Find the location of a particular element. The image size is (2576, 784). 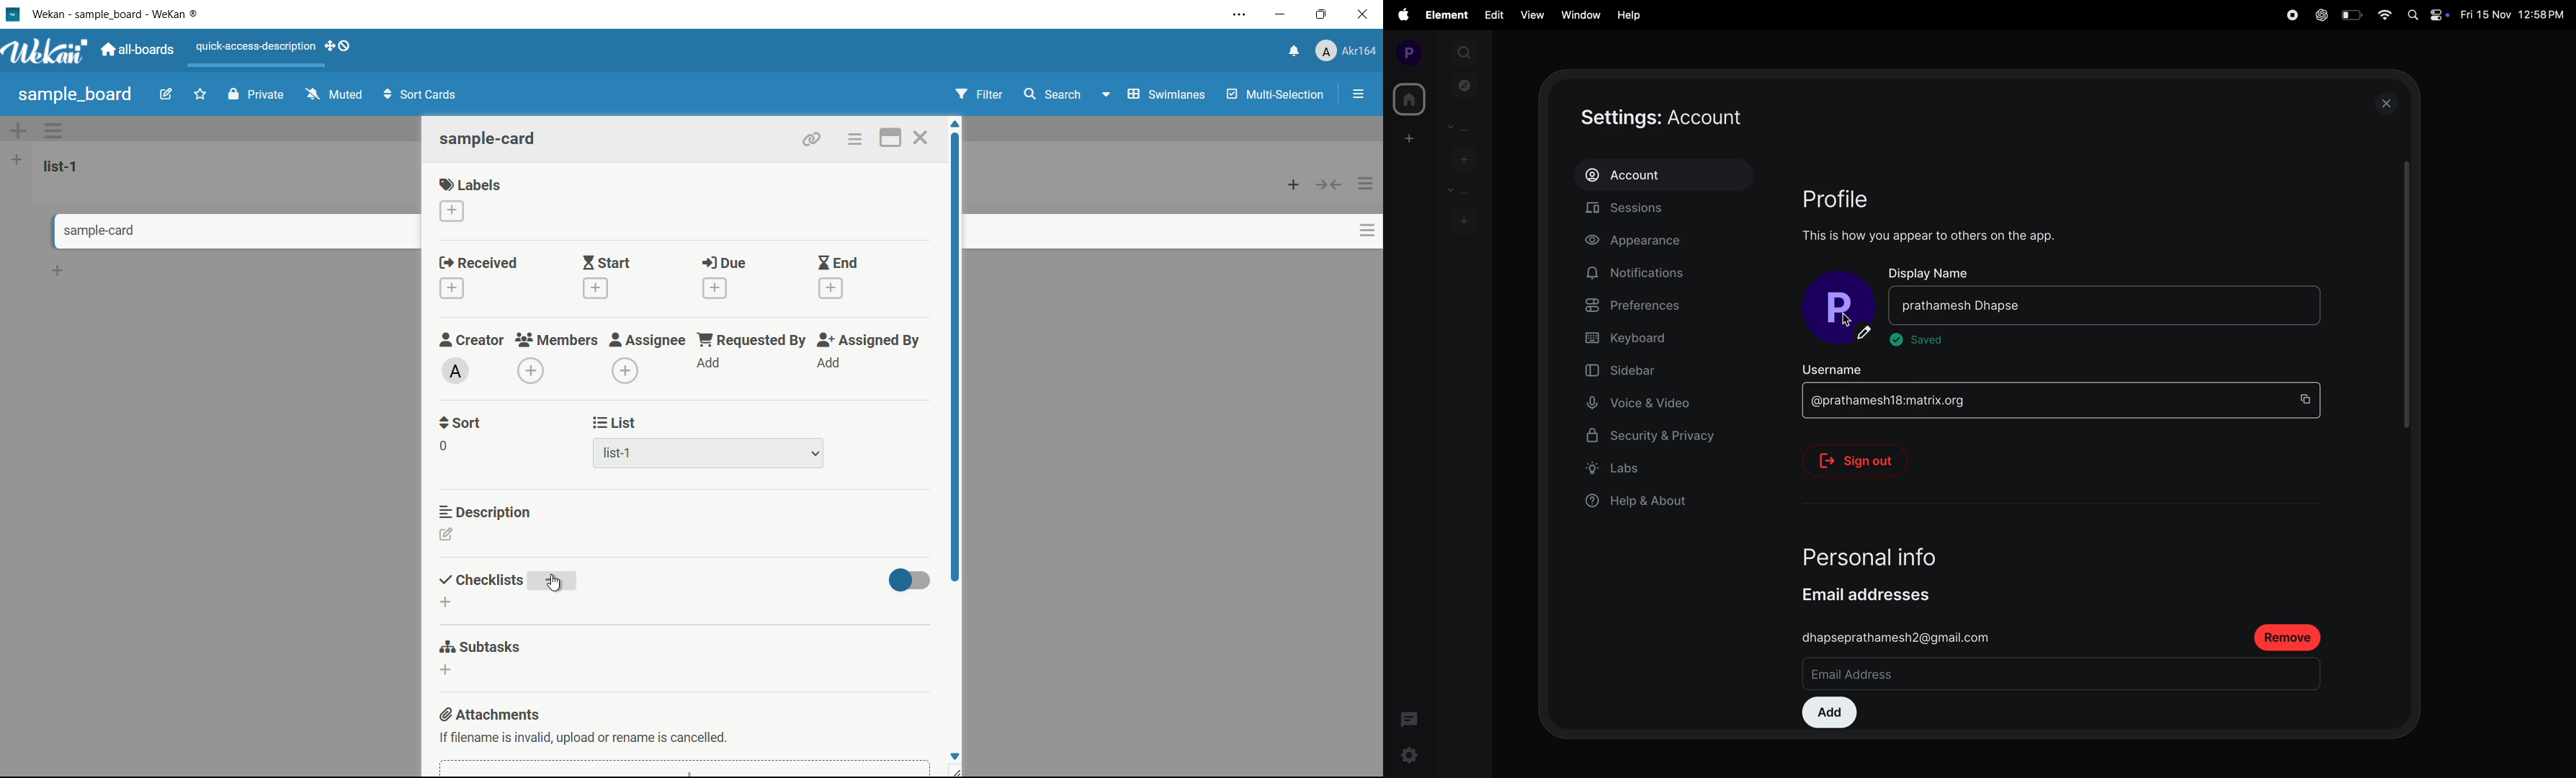

chatgpt is located at coordinates (2320, 15).